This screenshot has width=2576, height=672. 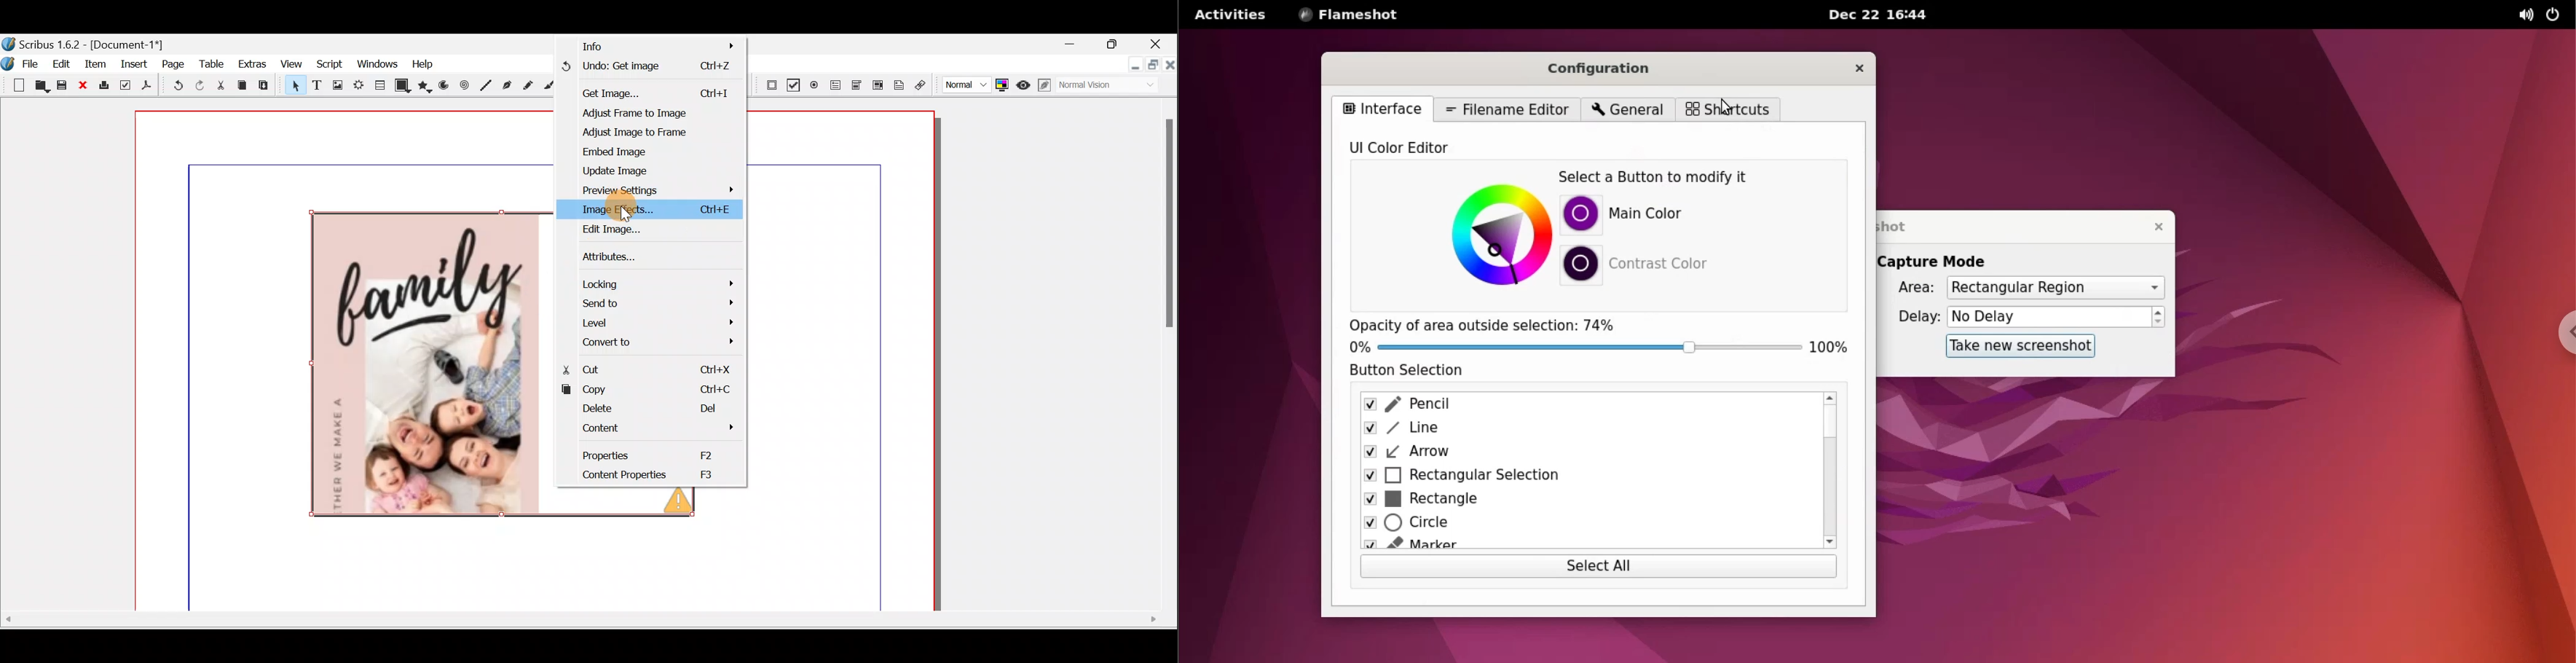 What do you see at coordinates (1858, 68) in the screenshot?
I see `close` at bounding box center [1858, 68].